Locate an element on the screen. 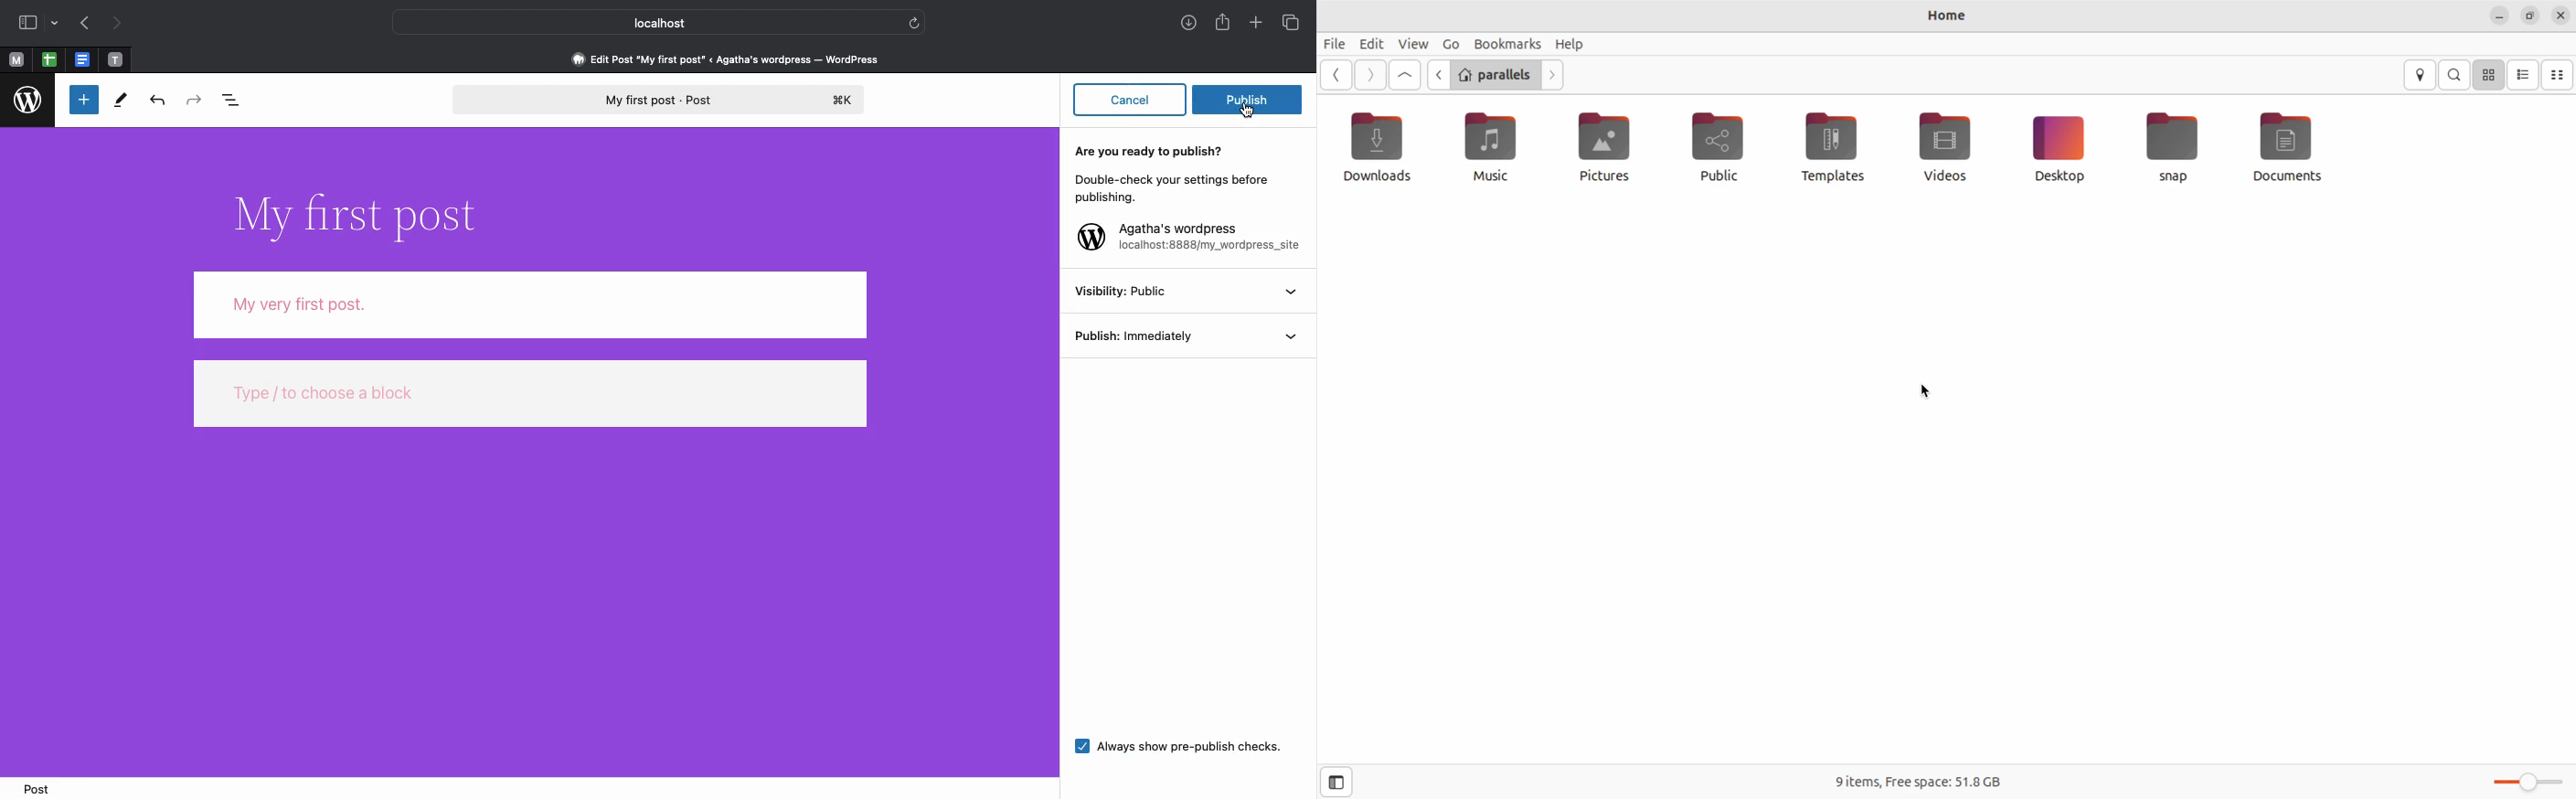 The image size is (2576, 812). parallels is located at coordinates (1496, 73).